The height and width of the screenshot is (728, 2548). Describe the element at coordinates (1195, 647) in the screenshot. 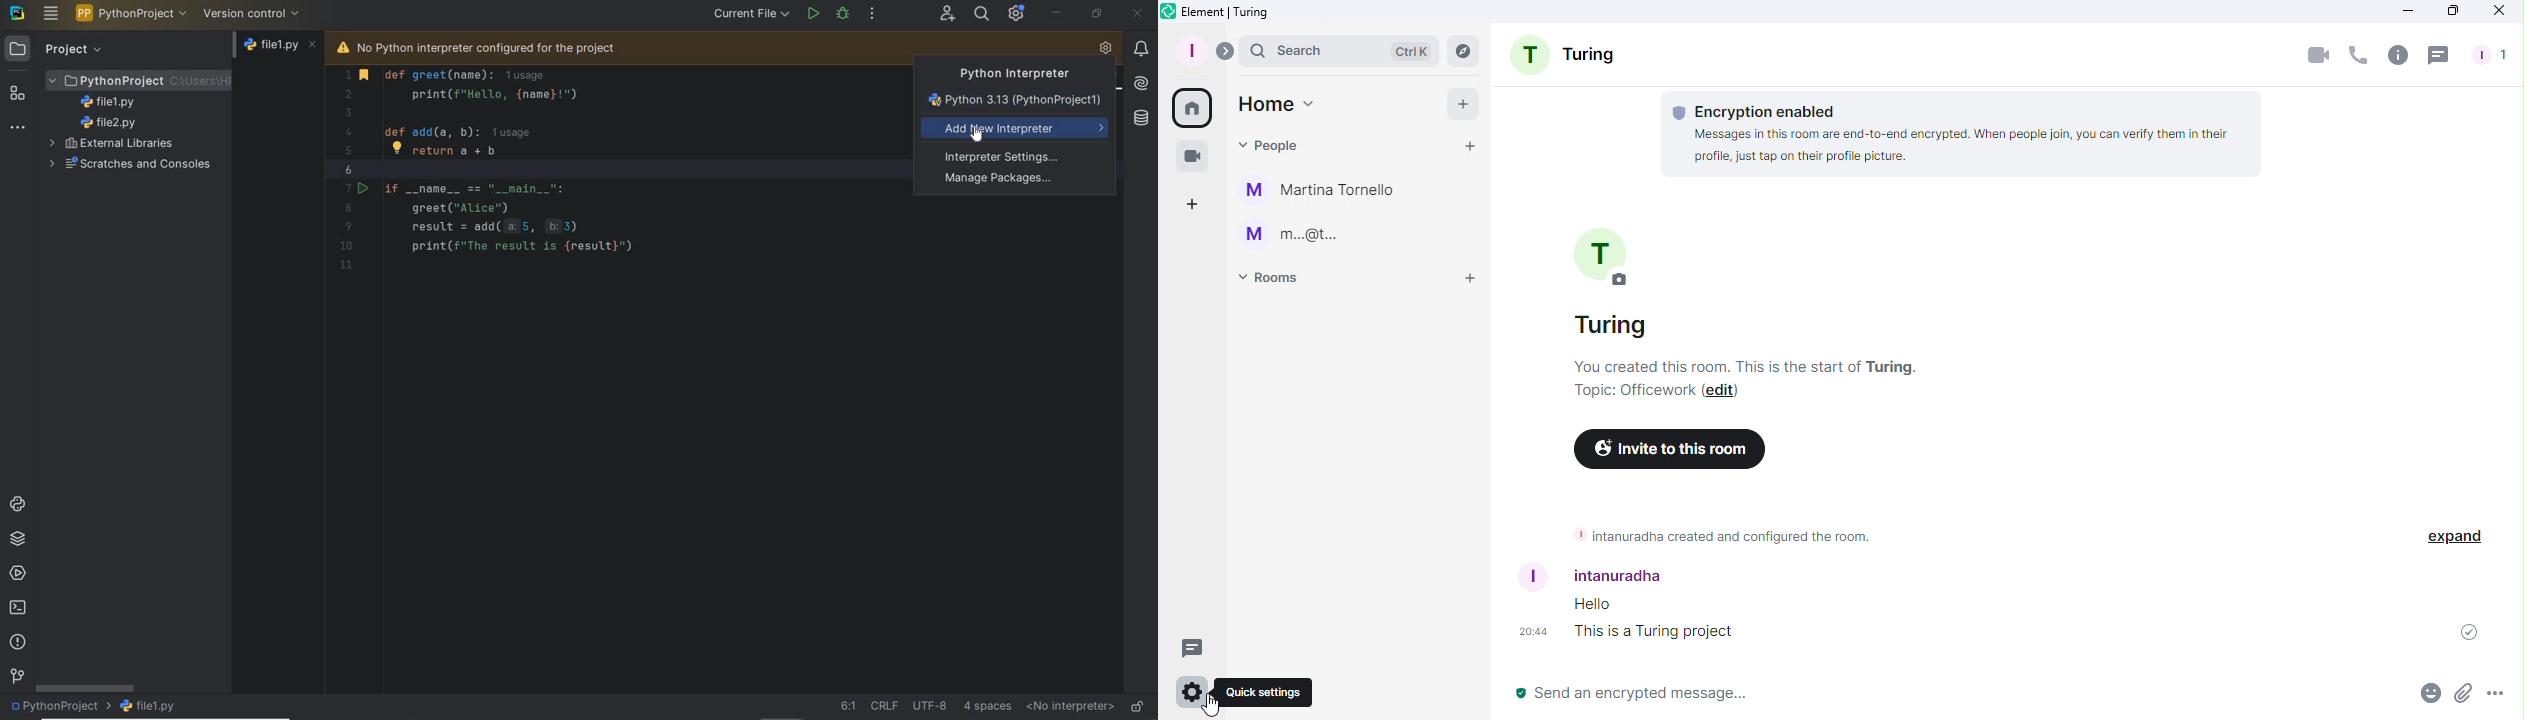

I see `Threads` at that location.